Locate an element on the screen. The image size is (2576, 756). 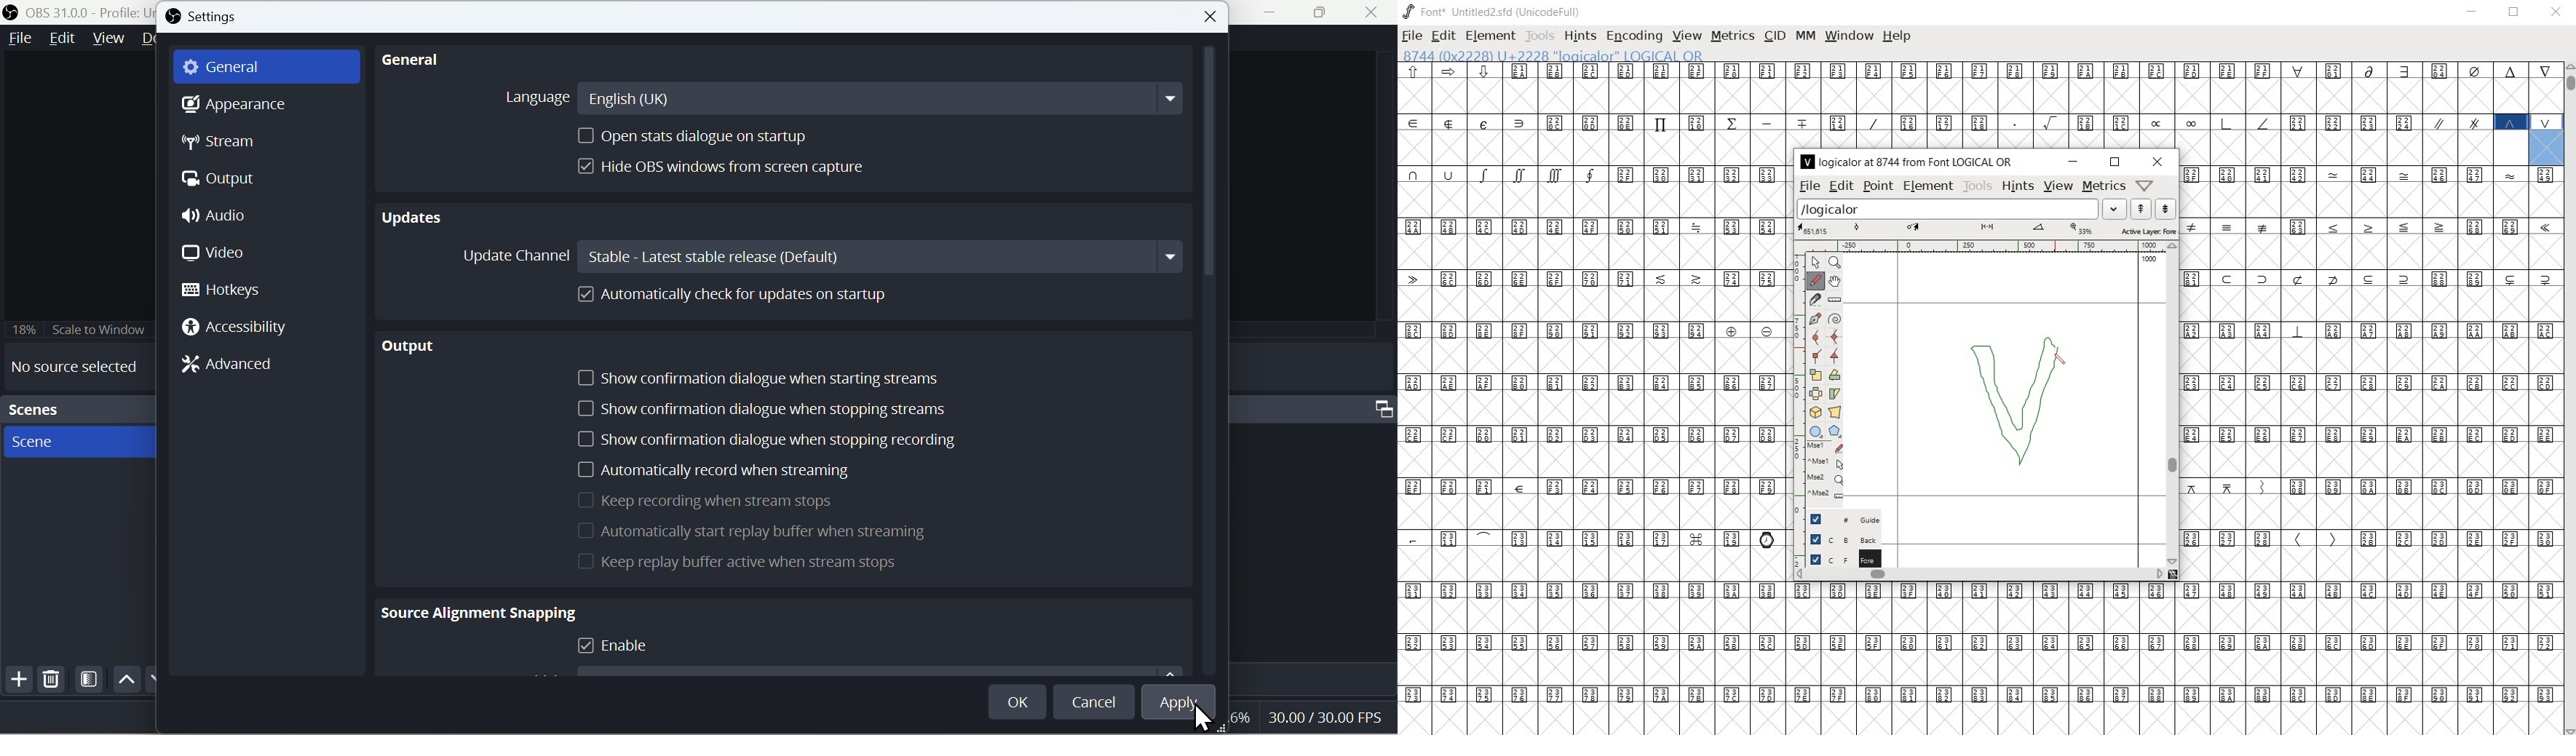
window is located at coordinates (1850, 37).